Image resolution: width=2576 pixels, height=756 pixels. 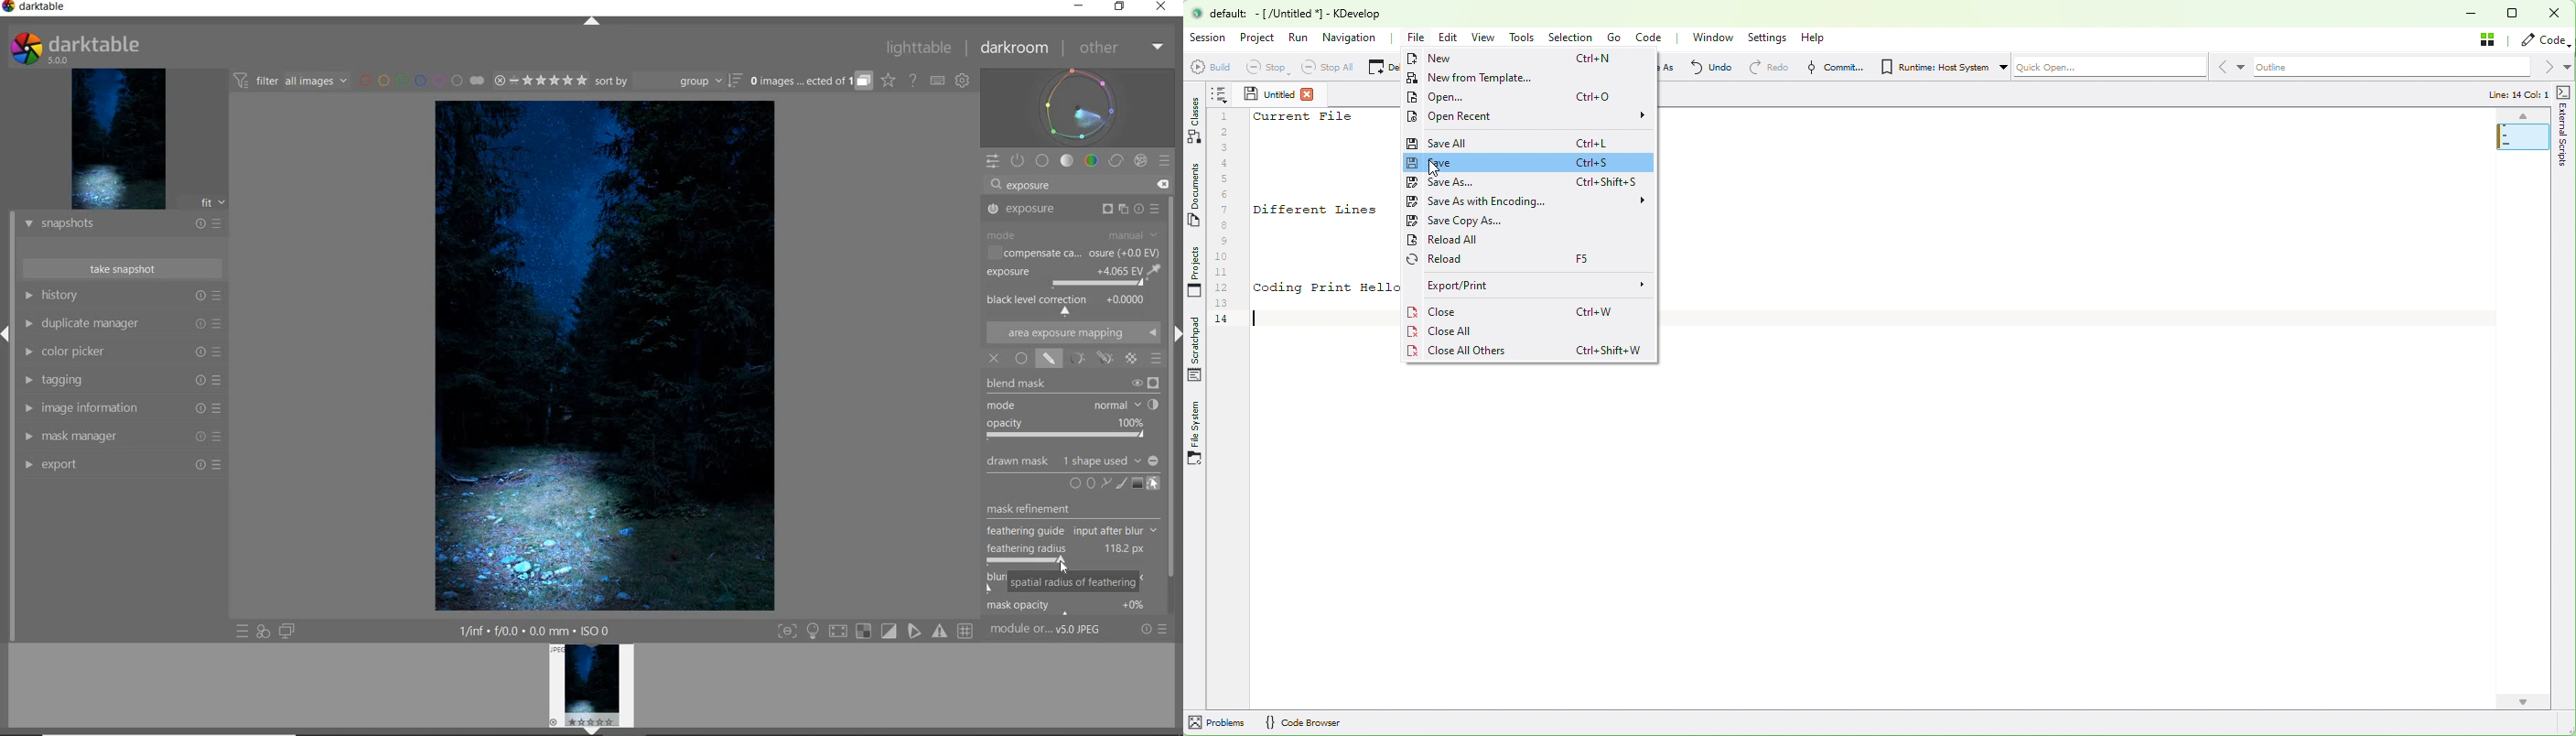 What do you see at coordinates (1155, 484) in the screenshot?
I see `SHOW & EDIT MASK ELEMENTS` at bounding box center [1155, 484].